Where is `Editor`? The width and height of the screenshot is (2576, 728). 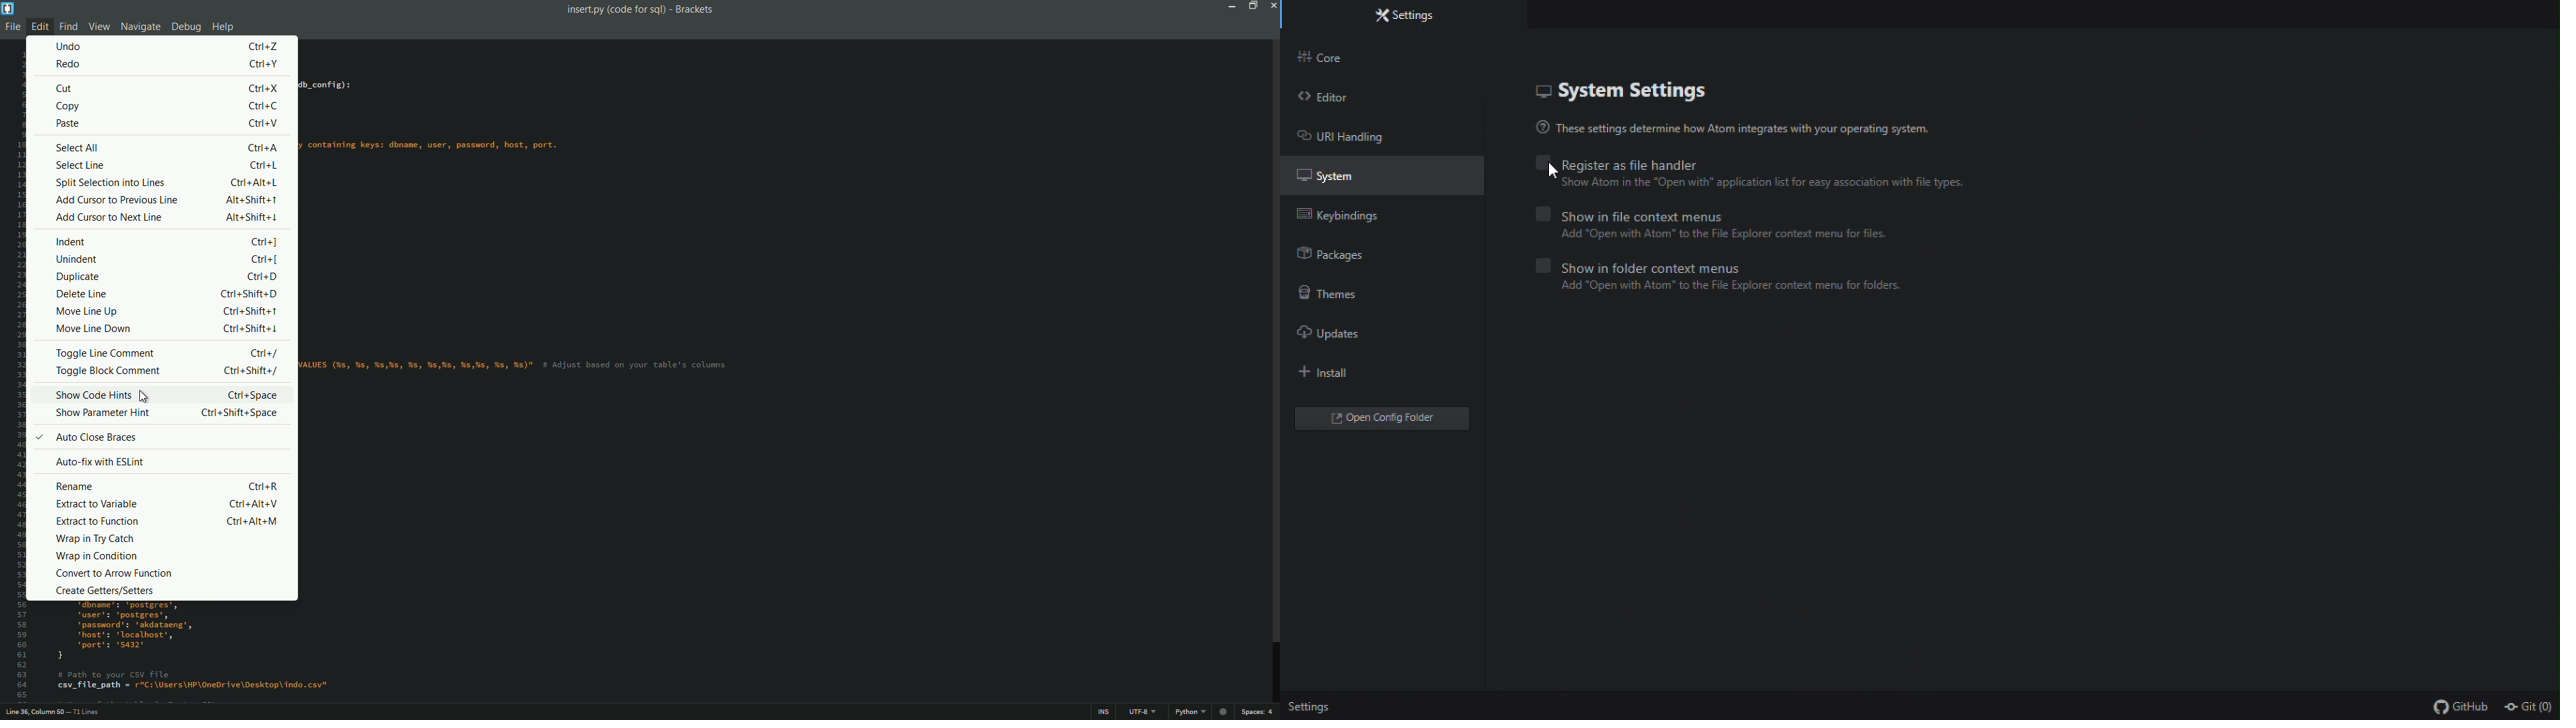
Editor is located at coordinates (1352, 101).